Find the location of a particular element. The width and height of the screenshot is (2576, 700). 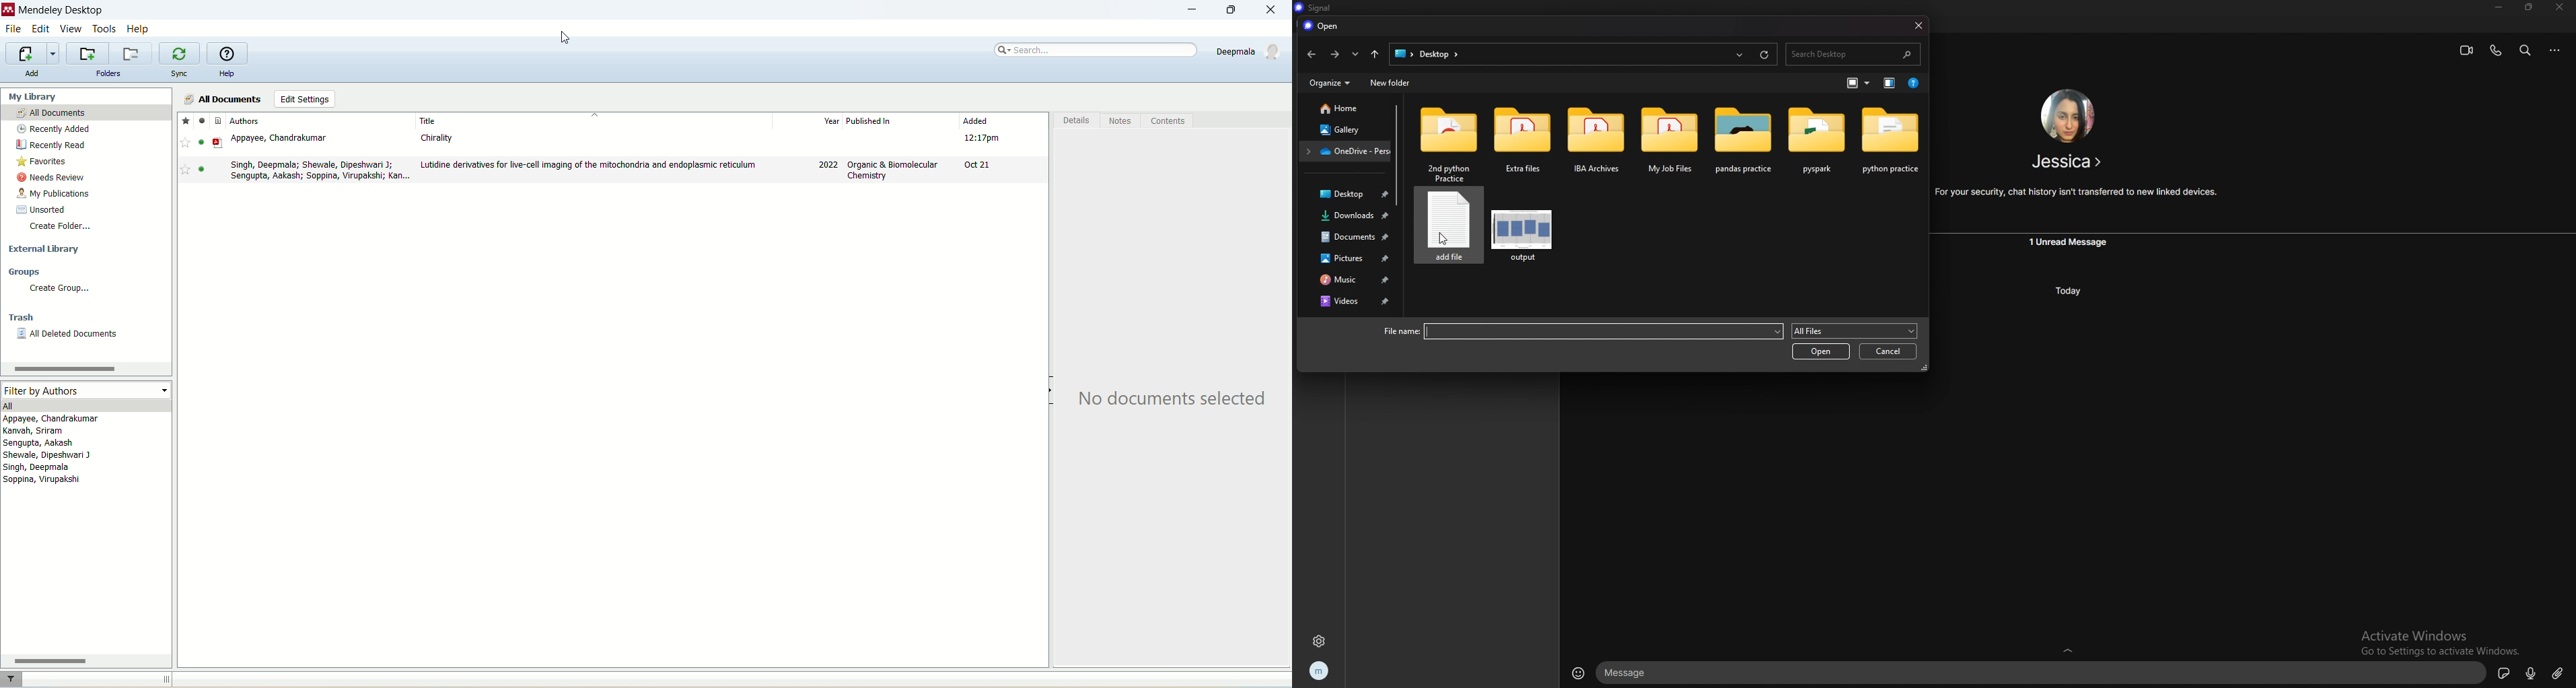

folders is located at coordinates (108, 74).